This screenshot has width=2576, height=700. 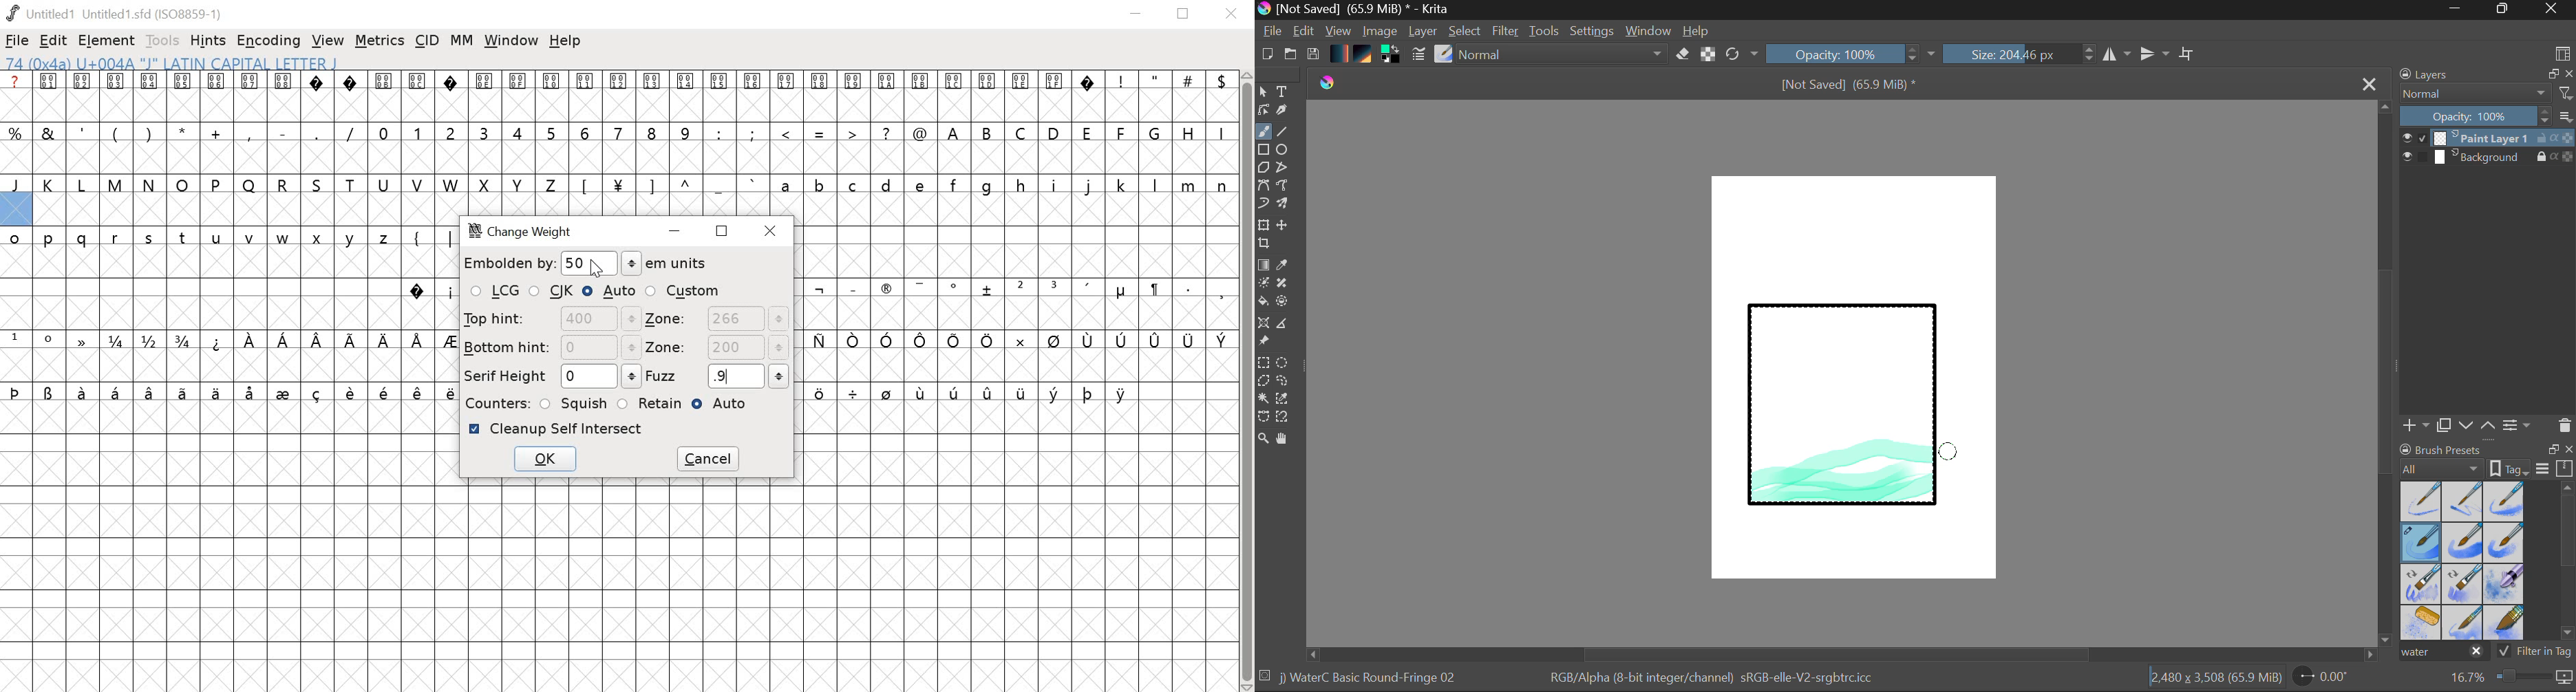 What do you see at coordinates (817, 135) in the screenshot?
I see `special characters` at bounding box center [817, 135].